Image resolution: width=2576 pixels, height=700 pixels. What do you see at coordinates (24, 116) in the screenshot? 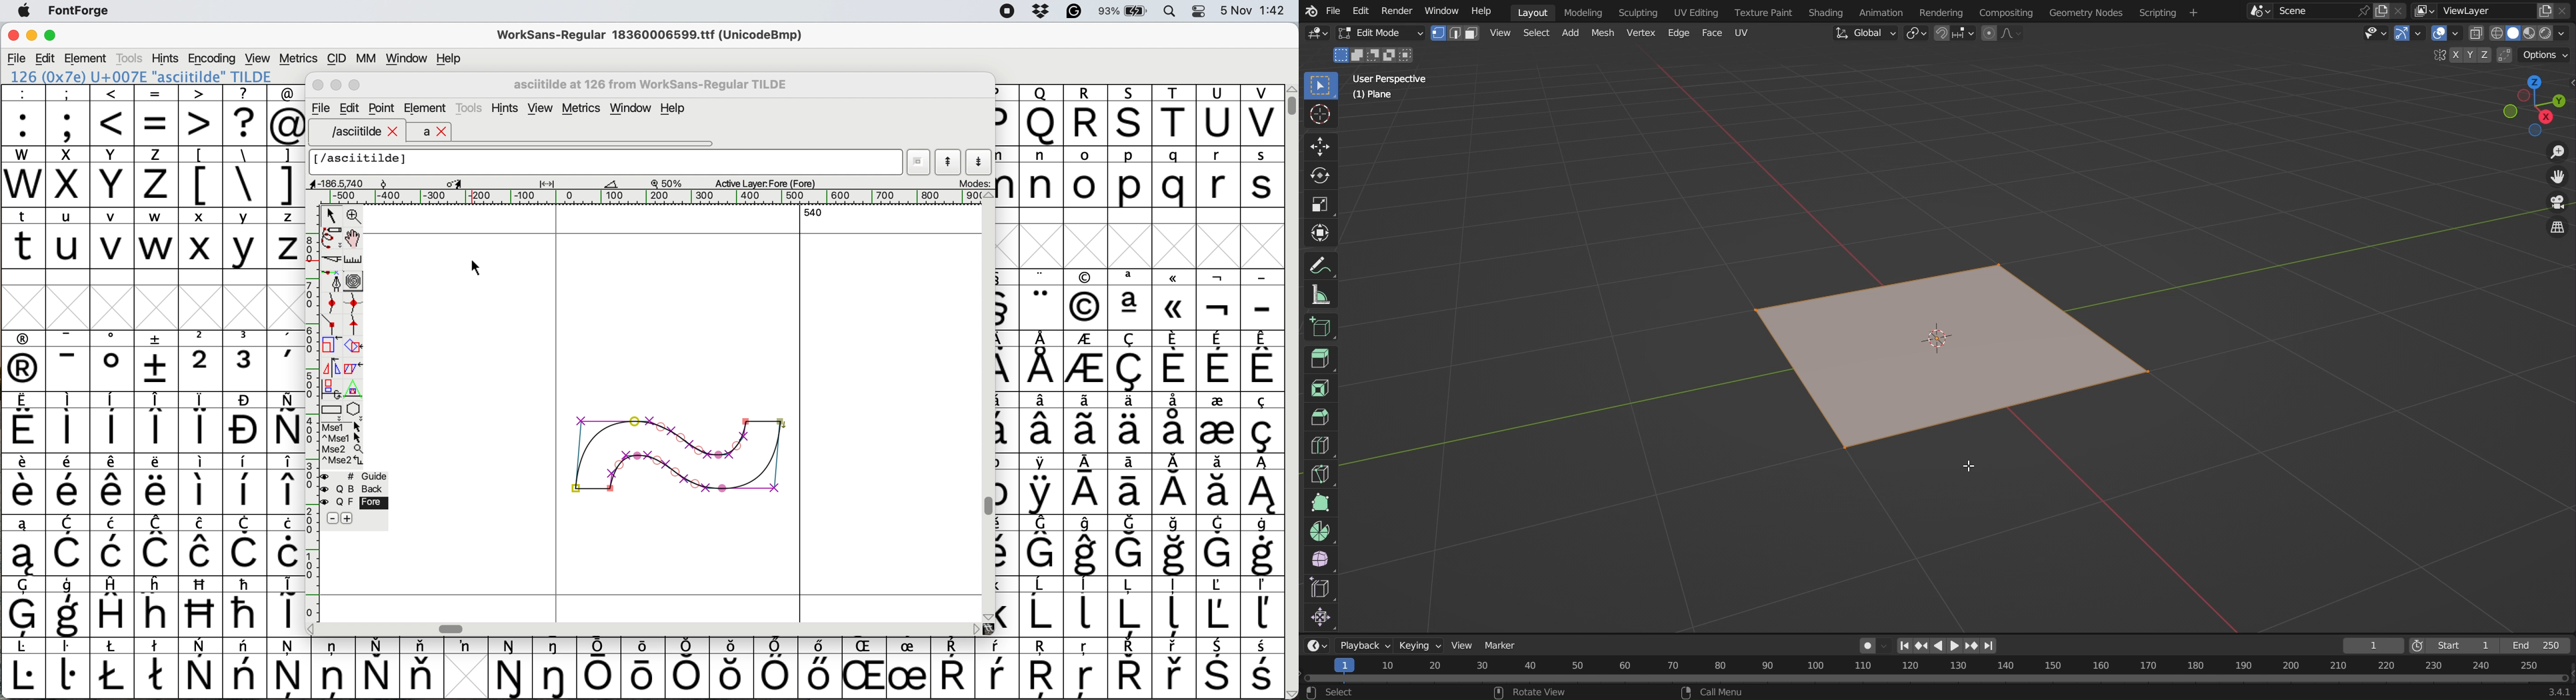
I see `:` at bounding box center [24, 116].